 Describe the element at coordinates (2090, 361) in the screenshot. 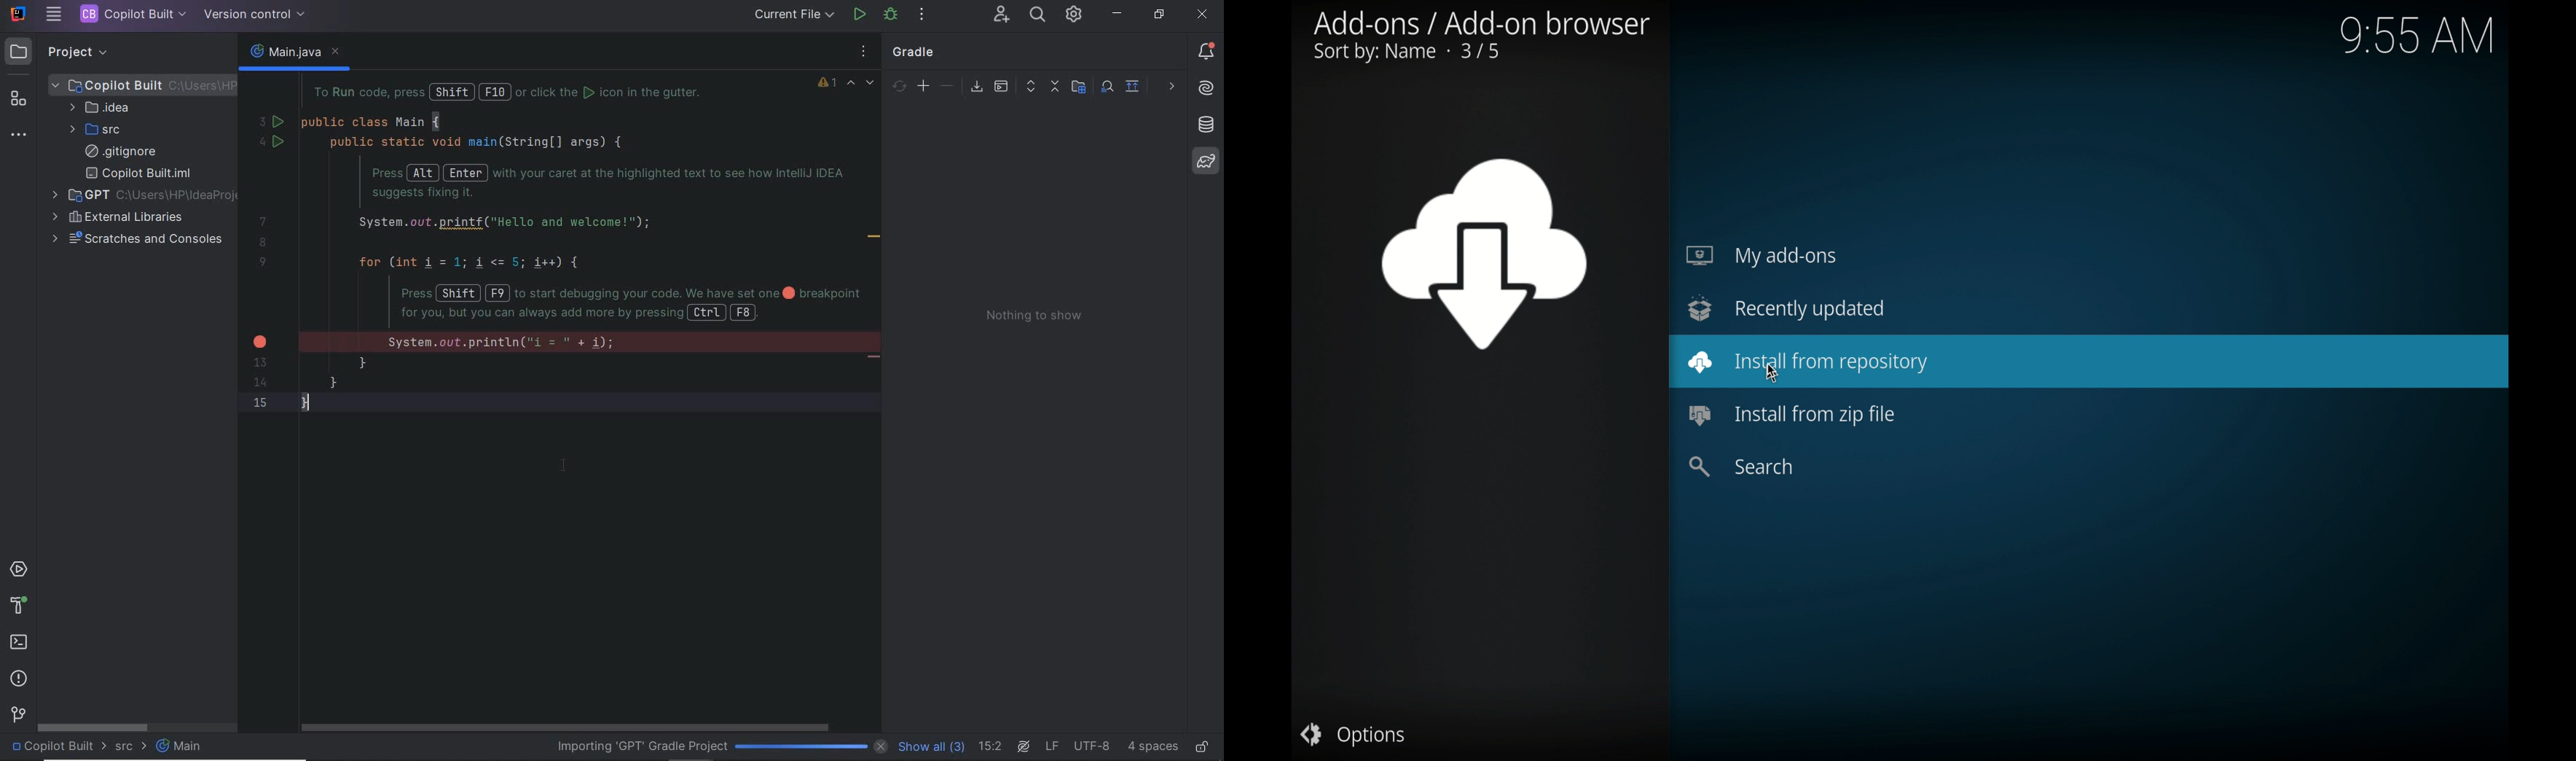

I see `install from repository` at that location.